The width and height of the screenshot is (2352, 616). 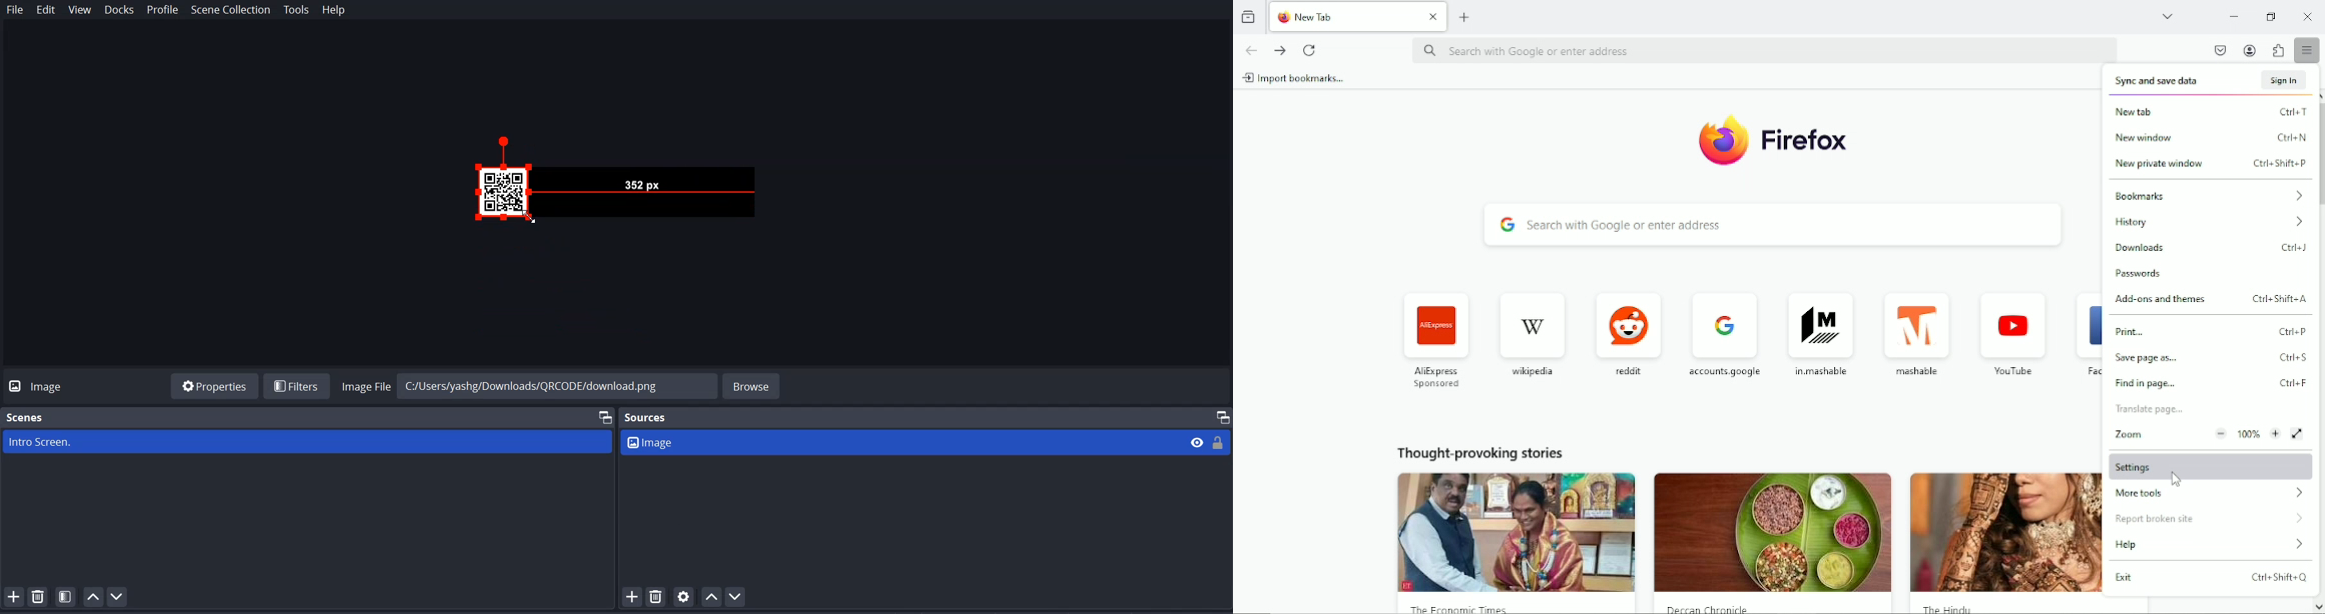 What do you see at coordinates (15, 10) in the screenshot?
I see `File` at bounding box center [15, 10].